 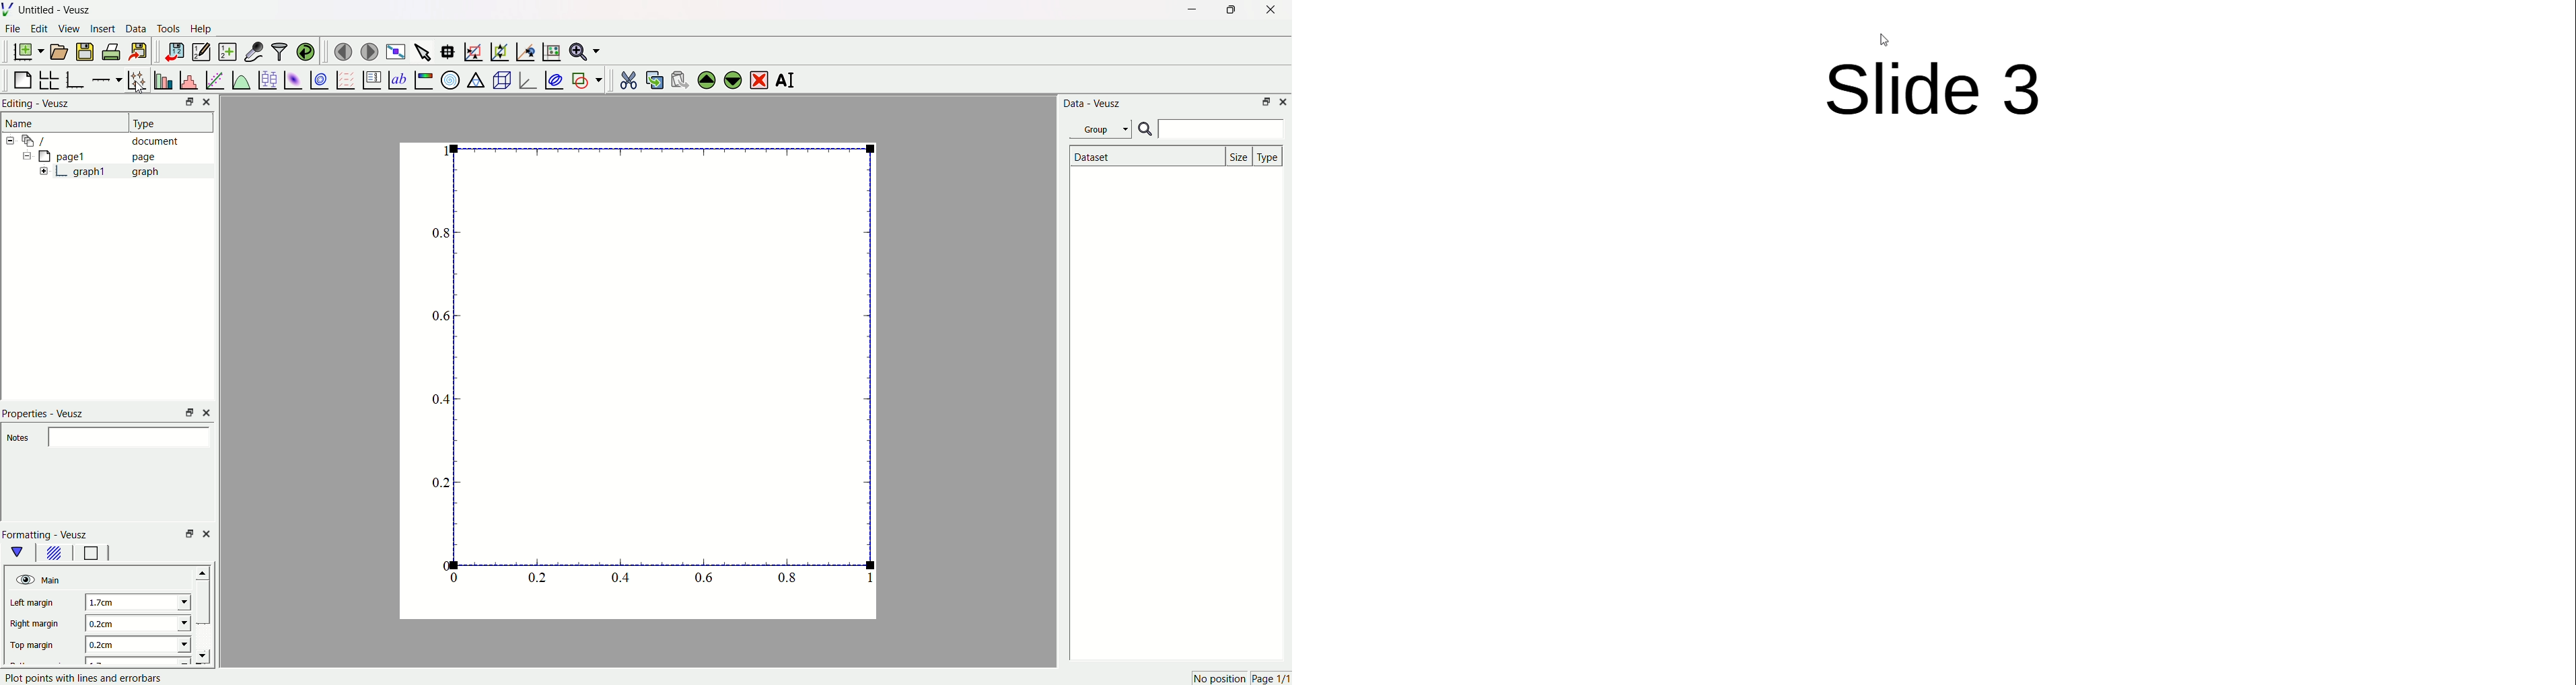 What do you see at coordinates (12, 141) in the screenshot?
I see `collapse` at bounding box center [12, 141].